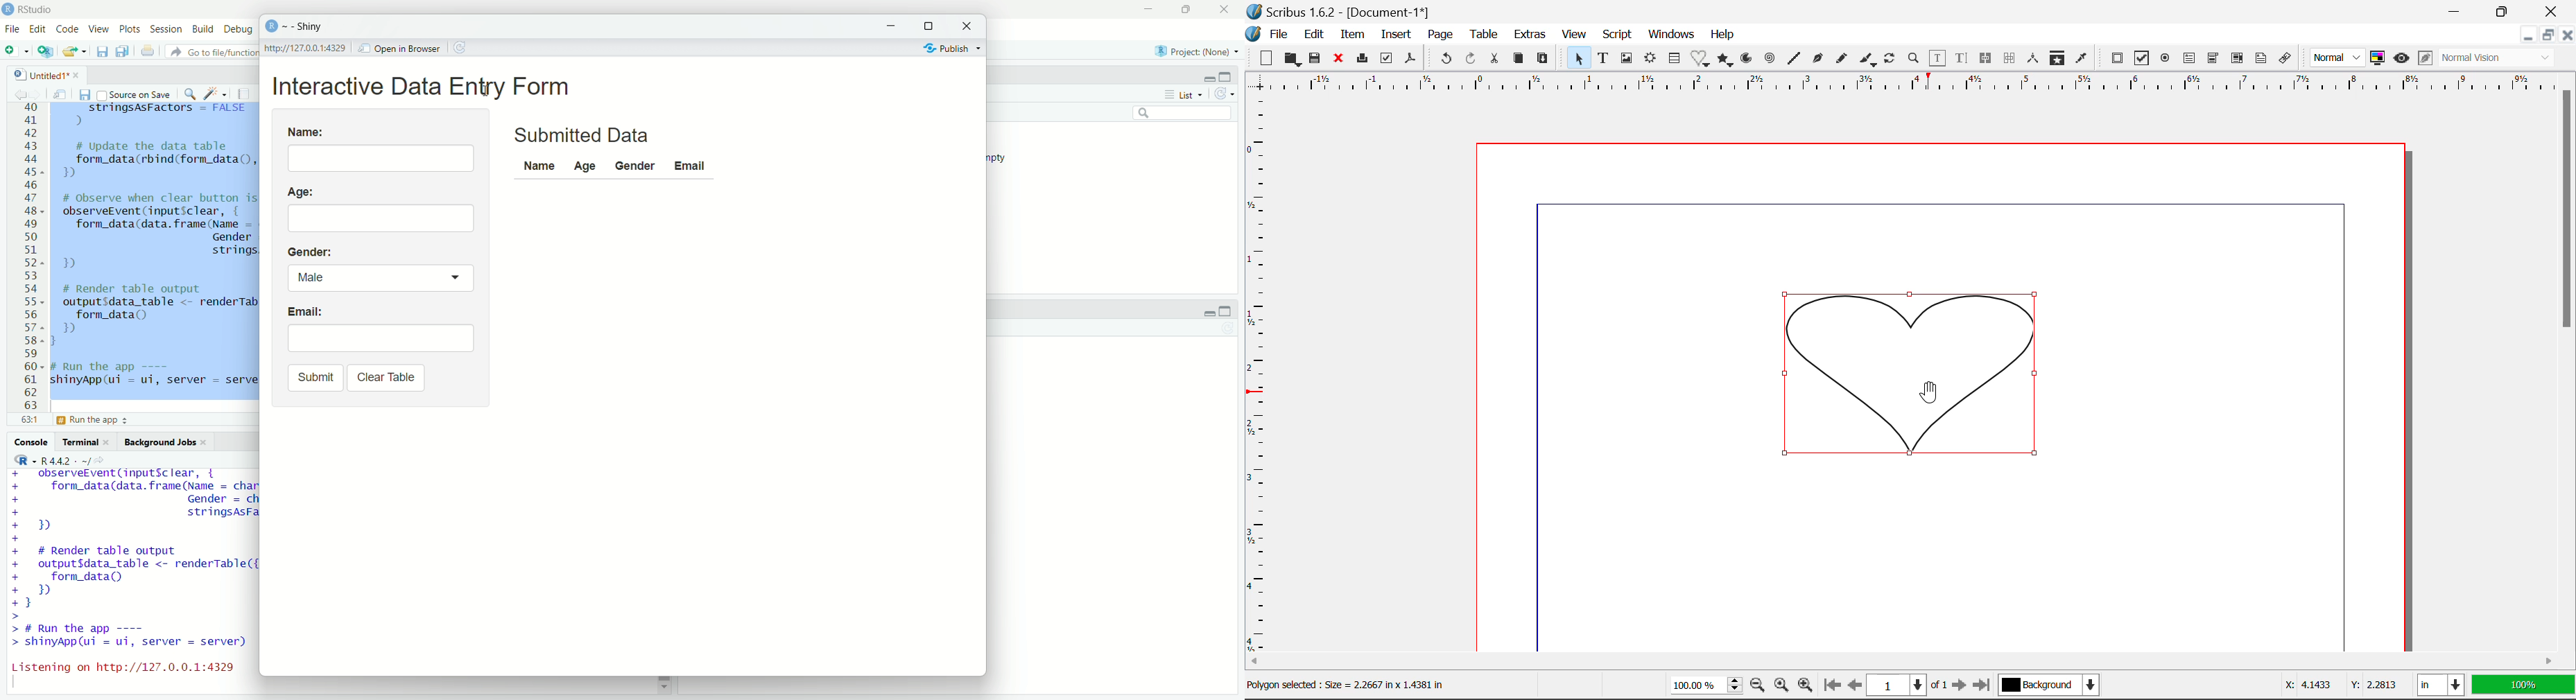  What do you see at coordinates (80, 442) in the screenshot?
I see `terminal` at bounding box center [80, 442].